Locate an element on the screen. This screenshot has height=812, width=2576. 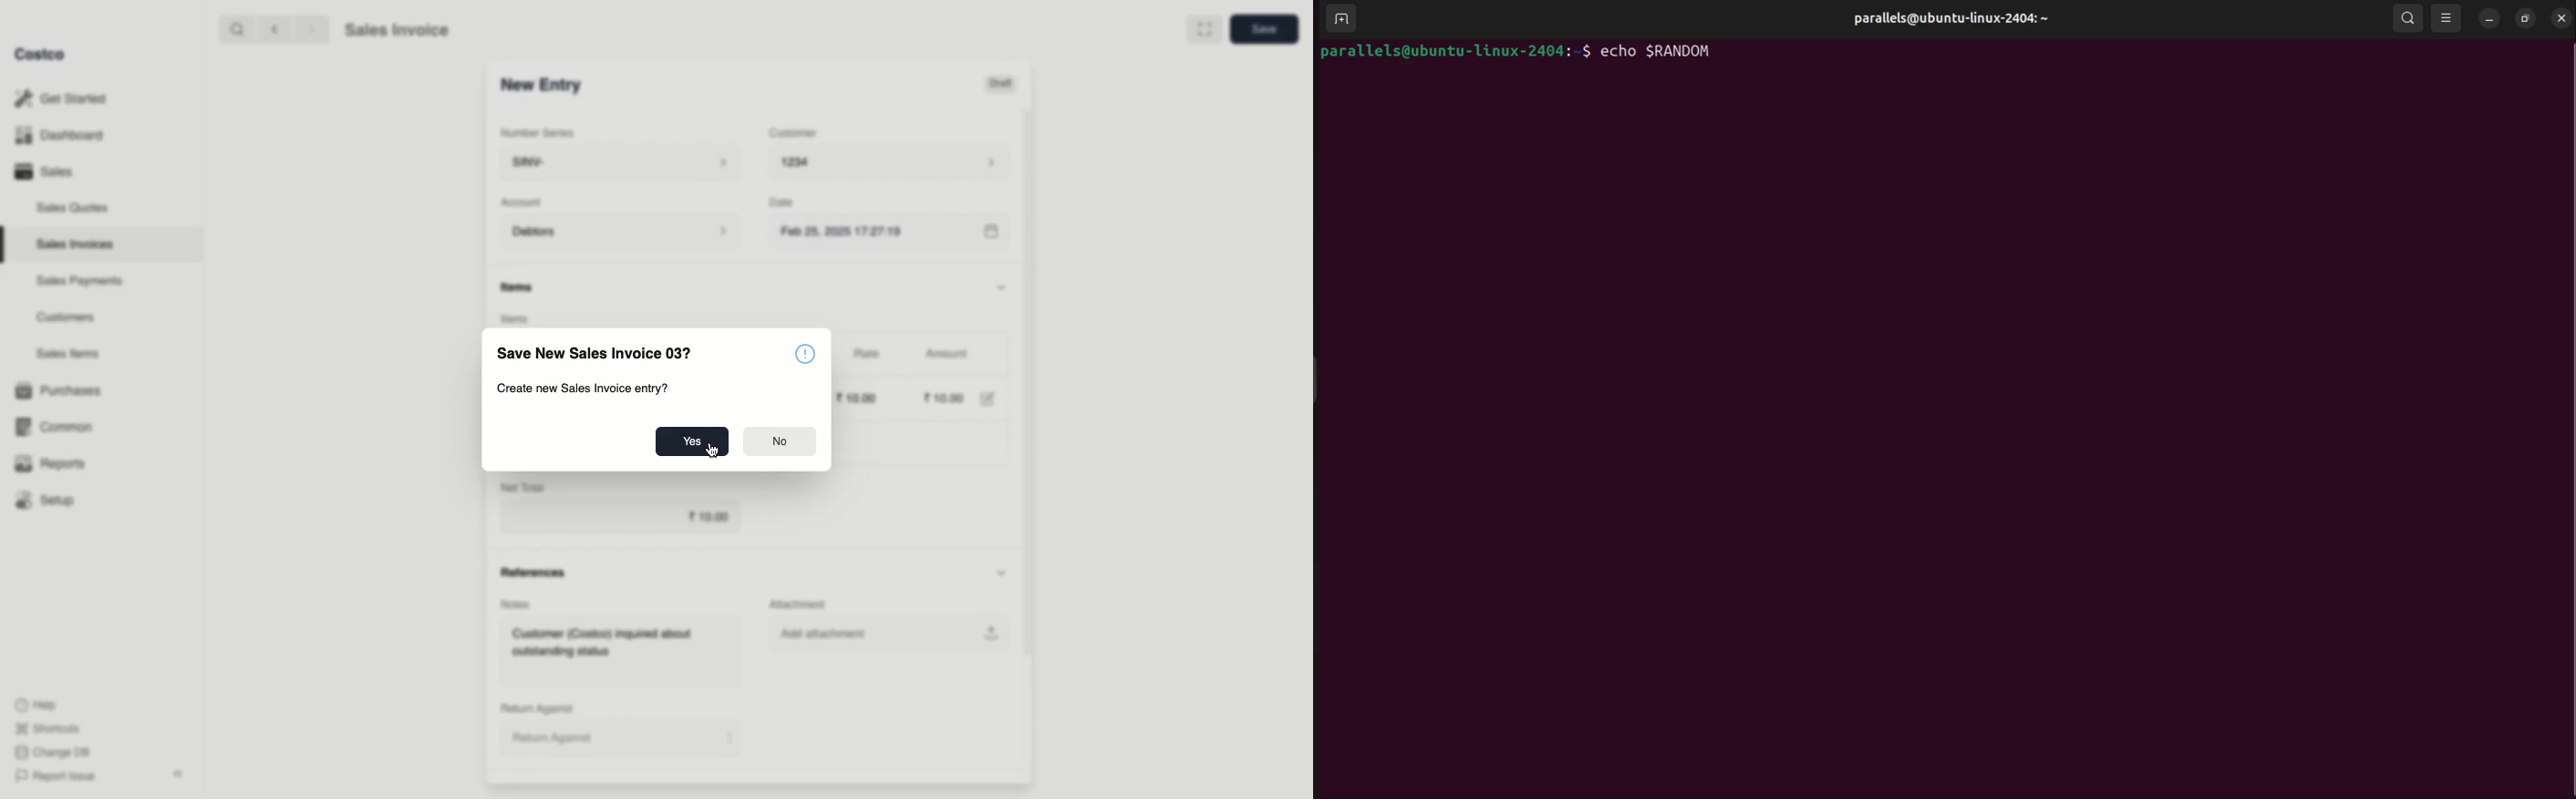
Sales is located at coordinates (45, 172).